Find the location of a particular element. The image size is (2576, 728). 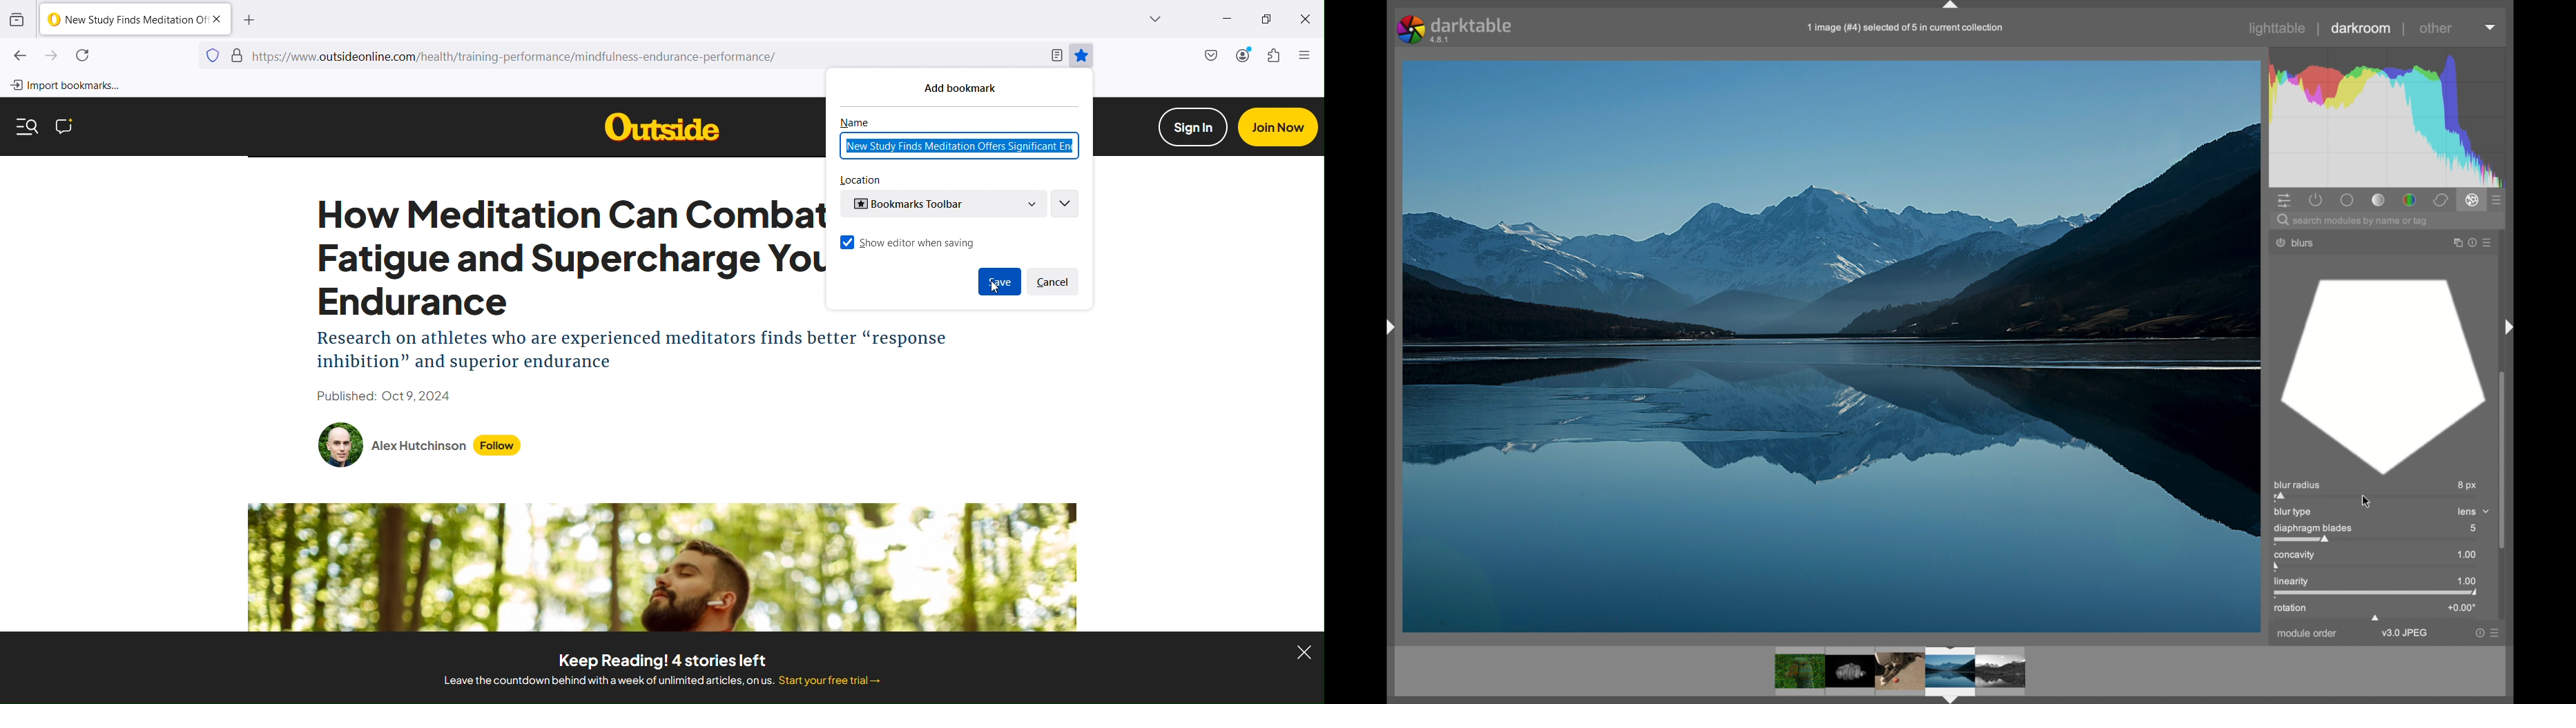

moreoptions is located at coordinates (2497, 633).